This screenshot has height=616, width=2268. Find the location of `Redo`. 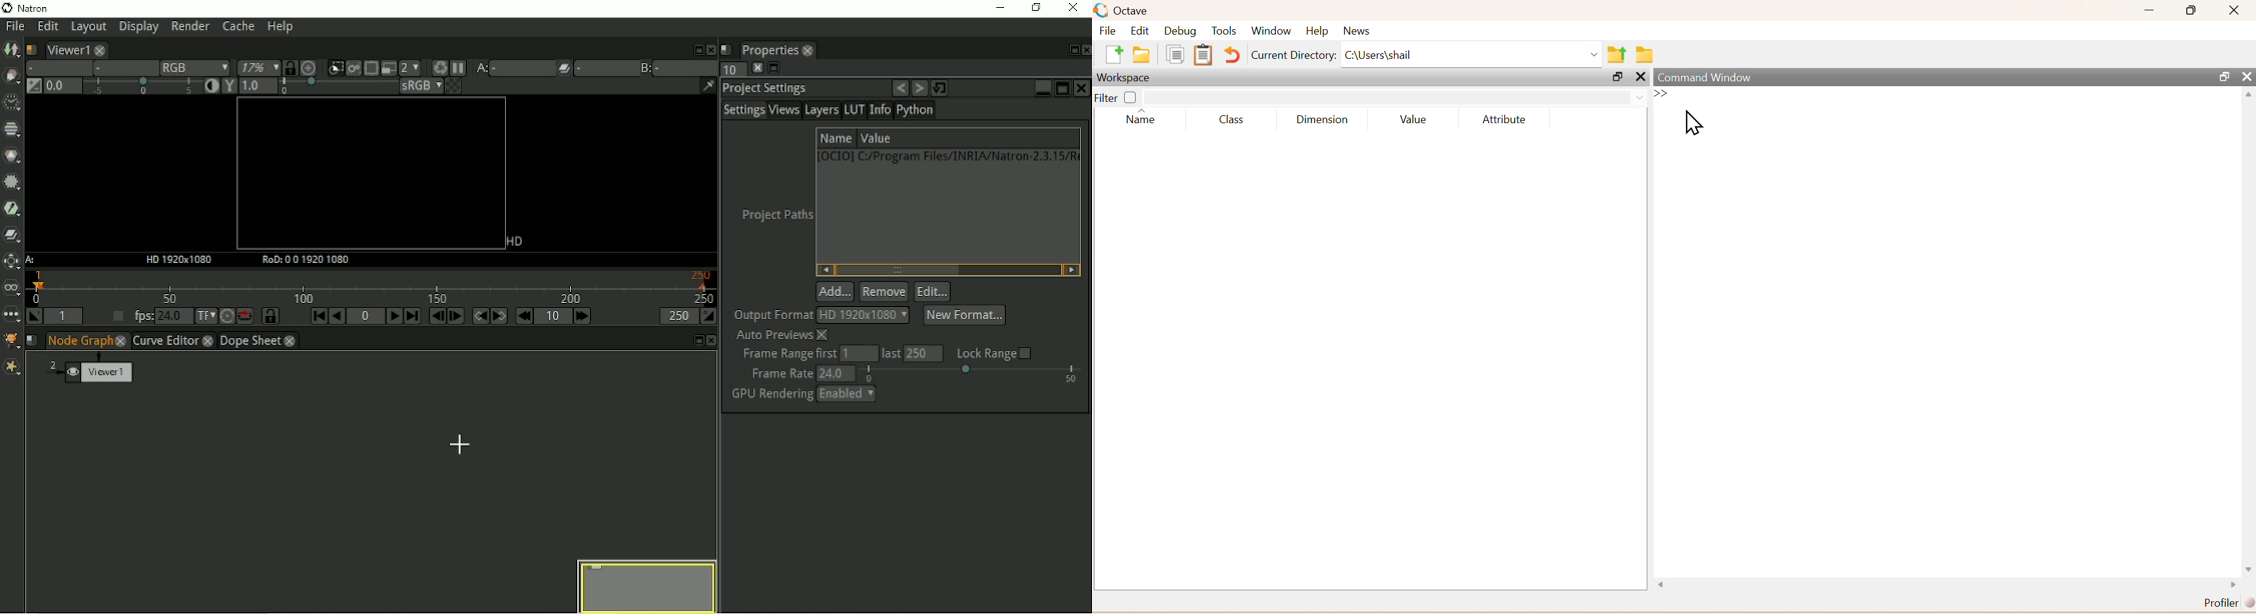

Redo is located at coordinates (919, 88).